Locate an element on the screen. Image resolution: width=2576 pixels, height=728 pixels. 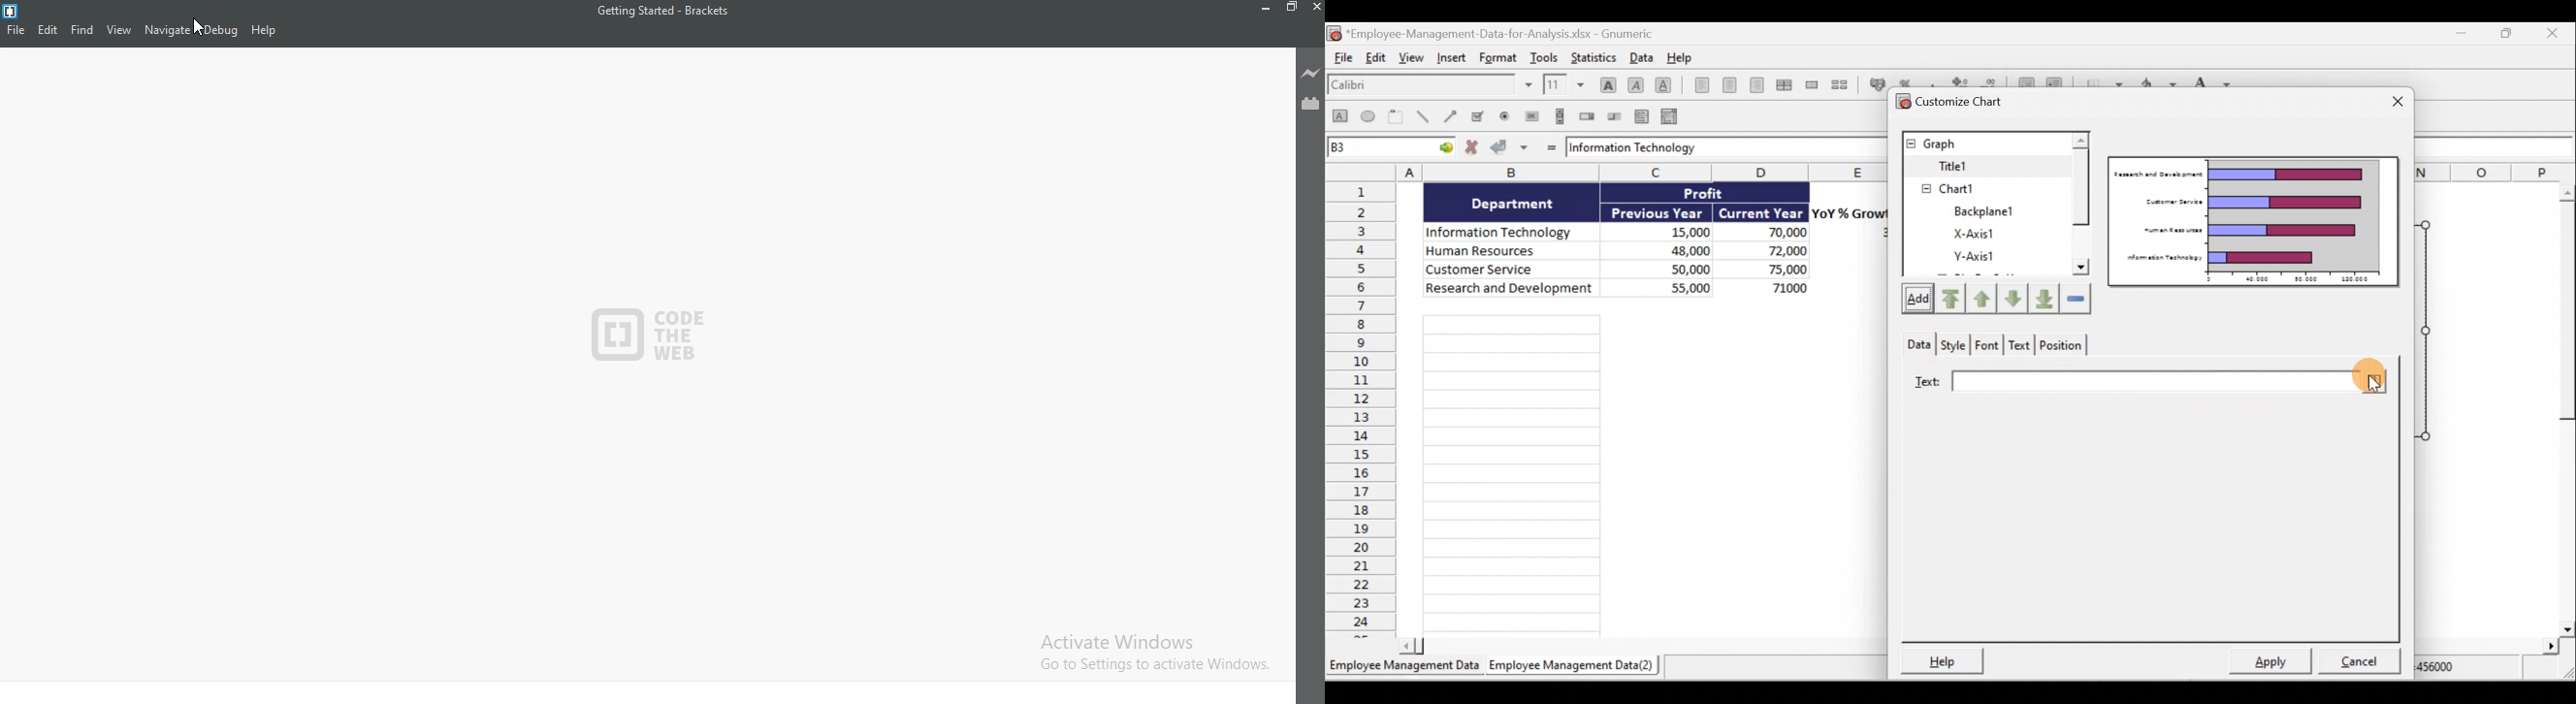
File is located at coordinates (16, 30).